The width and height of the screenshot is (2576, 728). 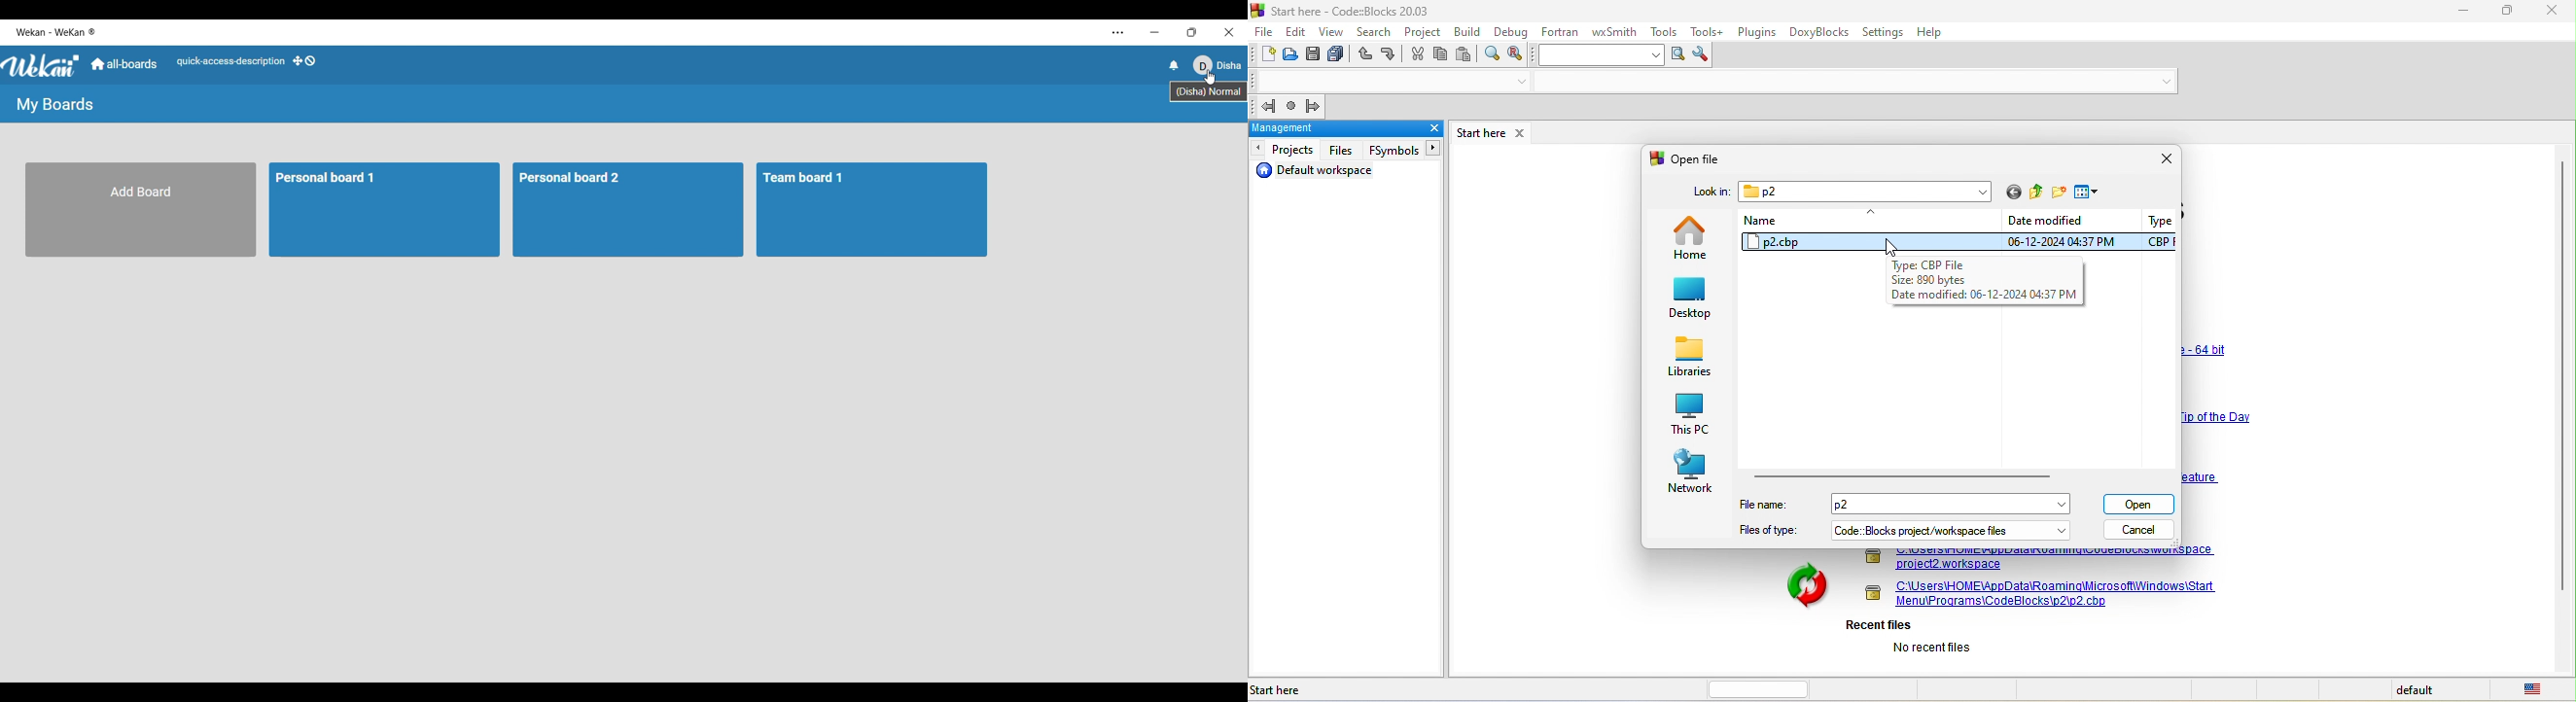 What do you see at coordinates (1875, 531) in the screenshot?
I see `files of type` at bounding box center [1875, 531].